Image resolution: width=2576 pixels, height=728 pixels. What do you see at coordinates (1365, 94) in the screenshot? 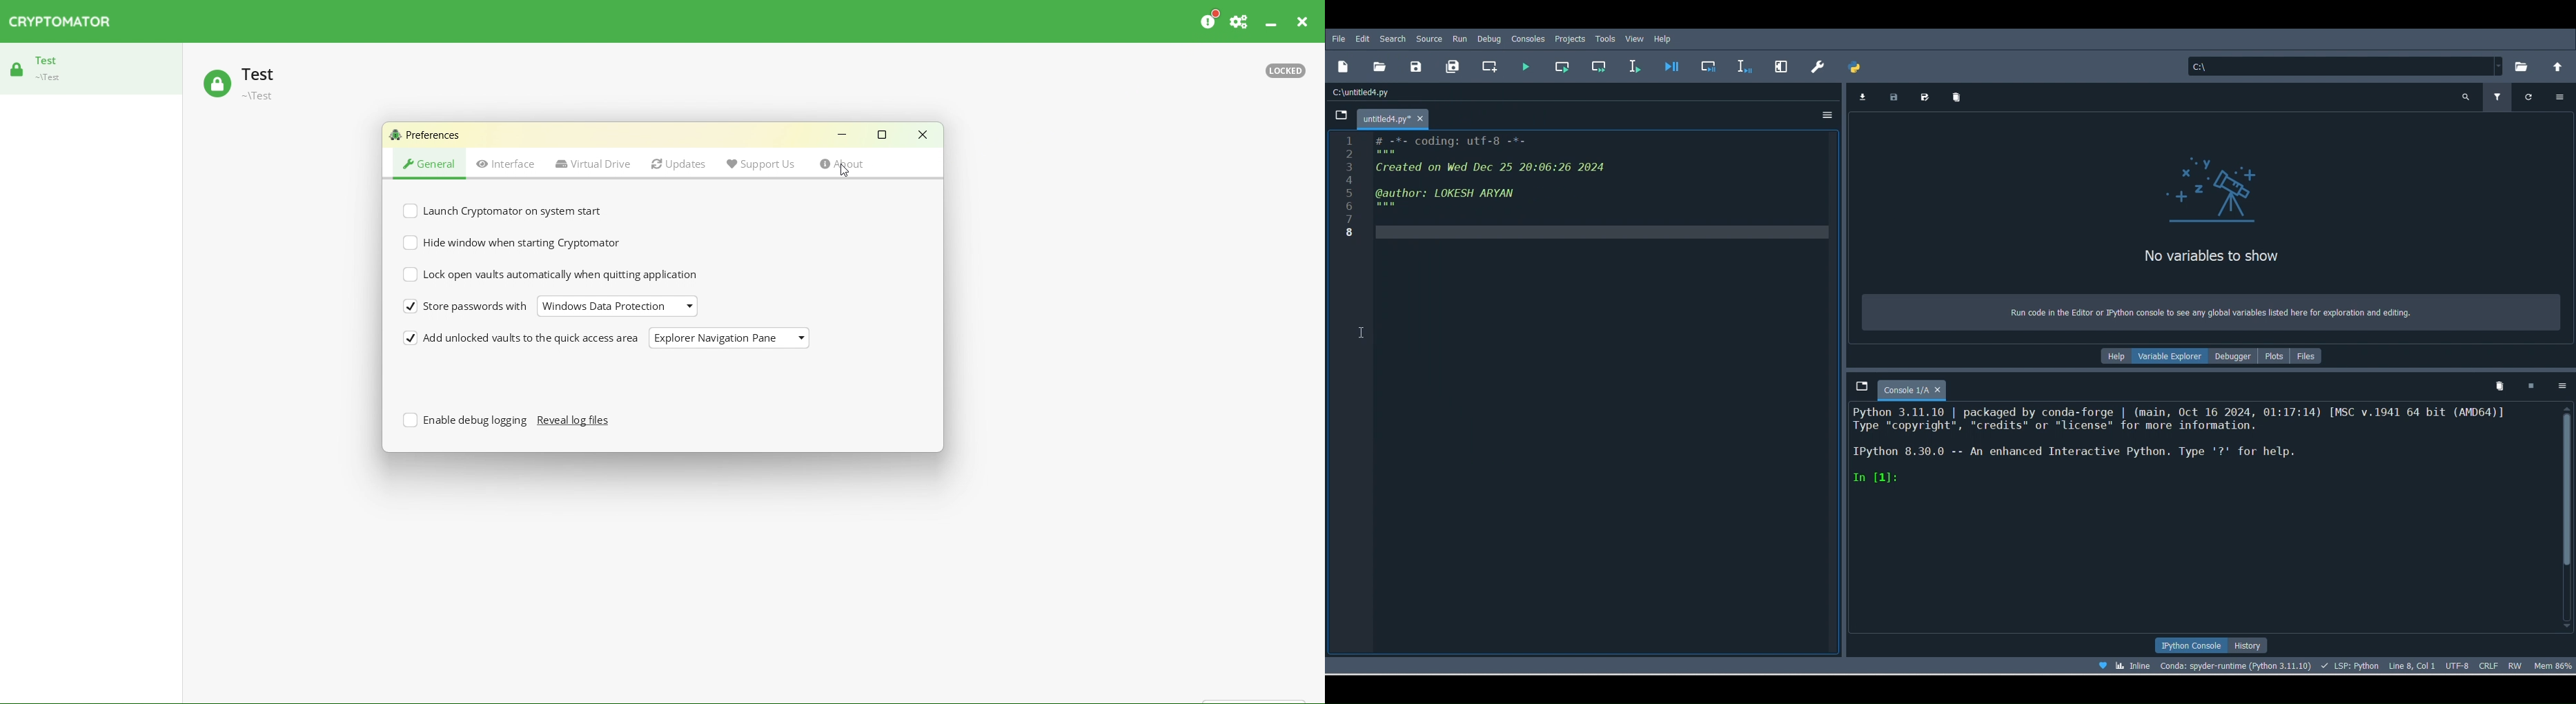
I see `C:\untitled4.py` at bounding box center [1365, 94].